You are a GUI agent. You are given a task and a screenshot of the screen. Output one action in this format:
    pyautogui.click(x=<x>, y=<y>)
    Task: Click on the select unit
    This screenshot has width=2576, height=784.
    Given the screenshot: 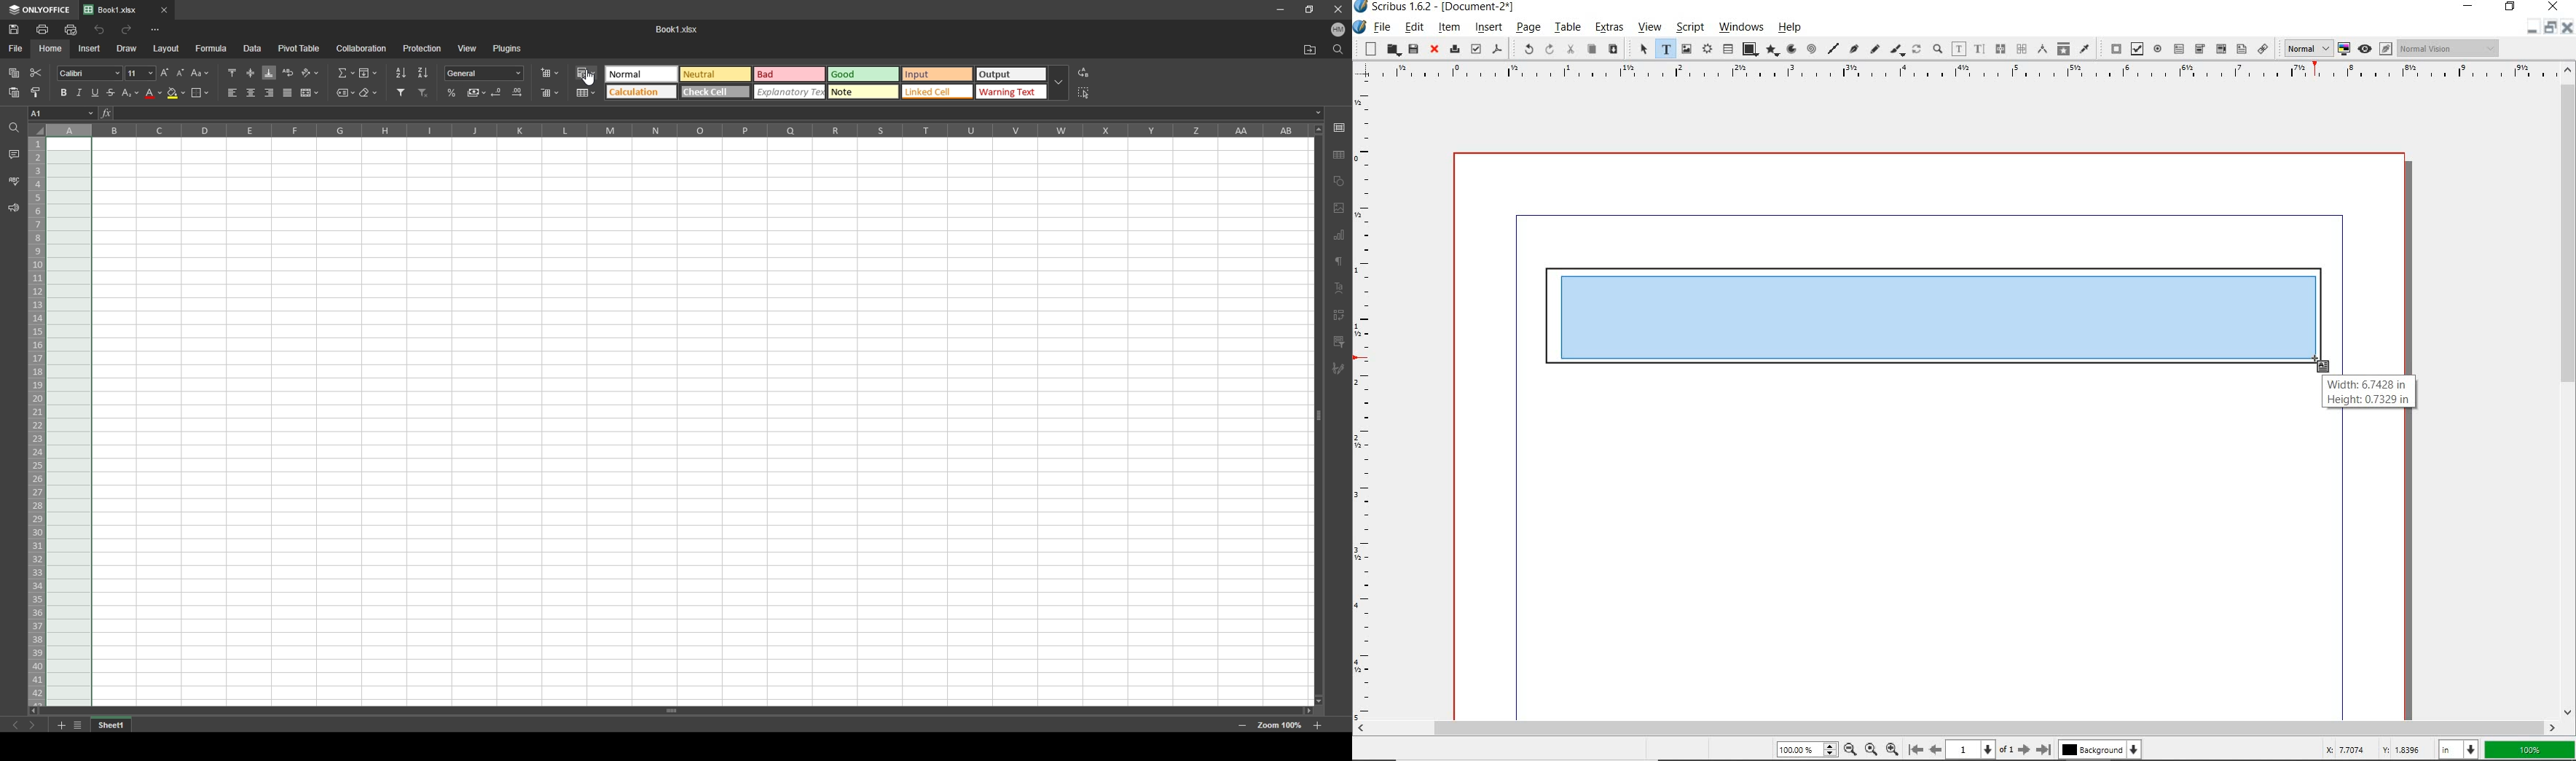 What is the action you would take?
    pyautogui.click(x=2457, y=751)
    